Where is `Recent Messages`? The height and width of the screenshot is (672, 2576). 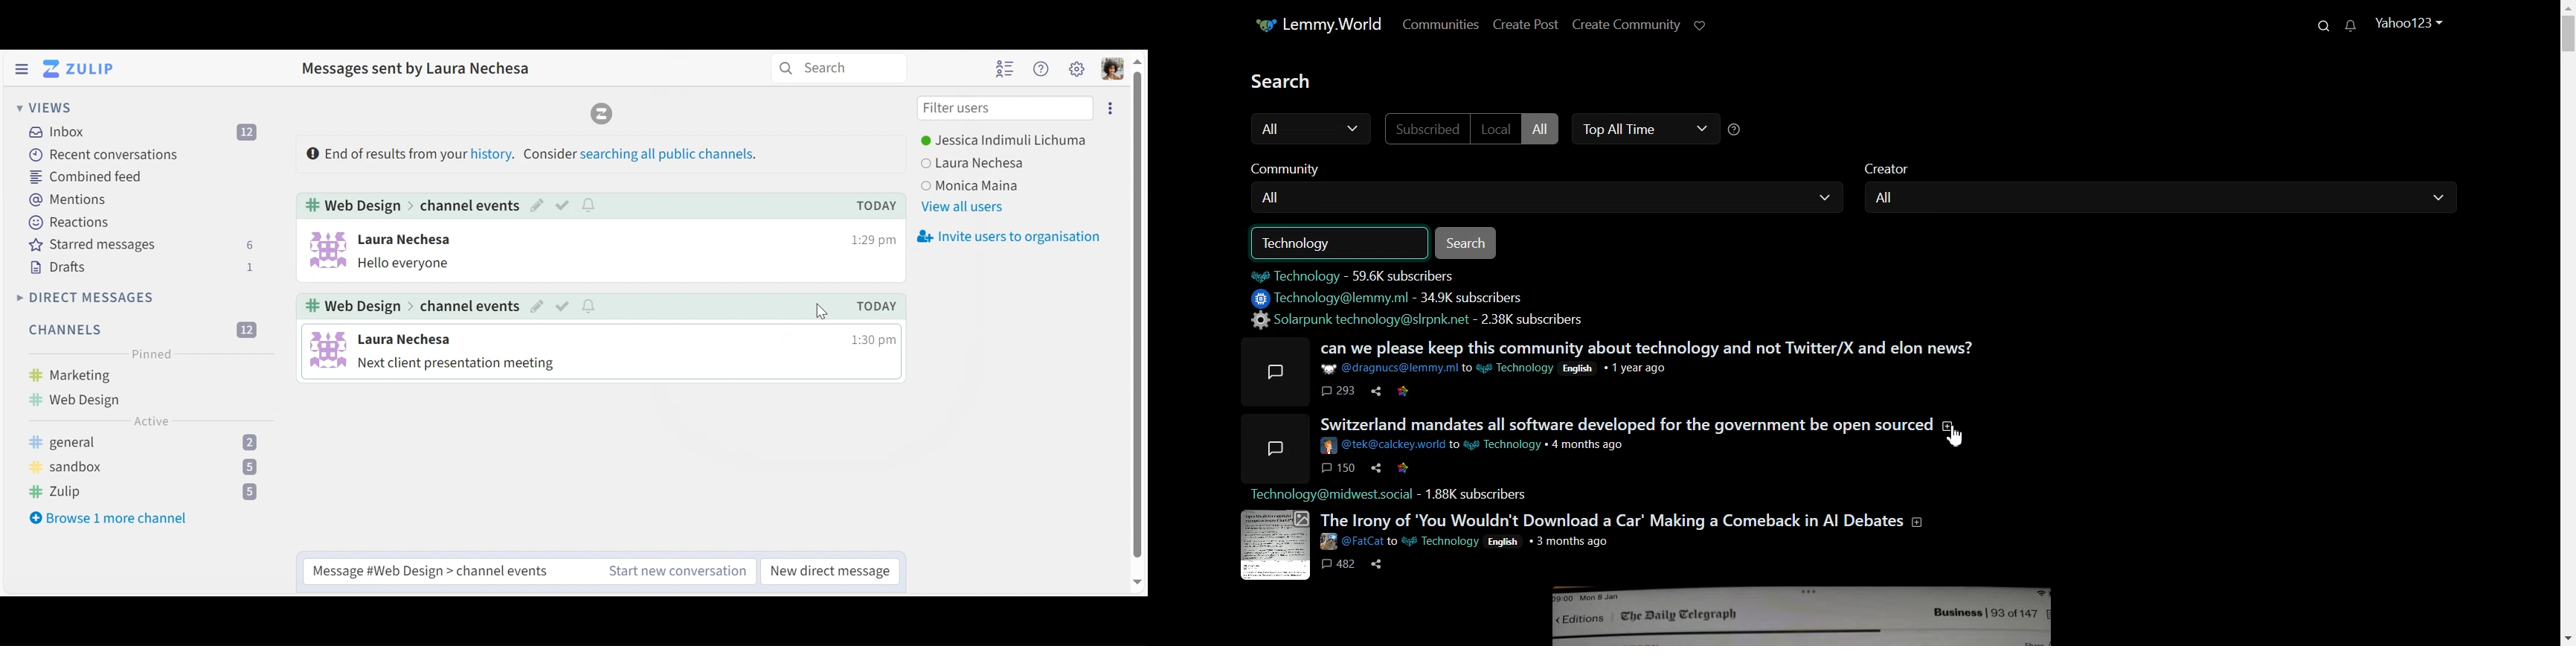
Recent Messages is located at coordinates (101, 156).